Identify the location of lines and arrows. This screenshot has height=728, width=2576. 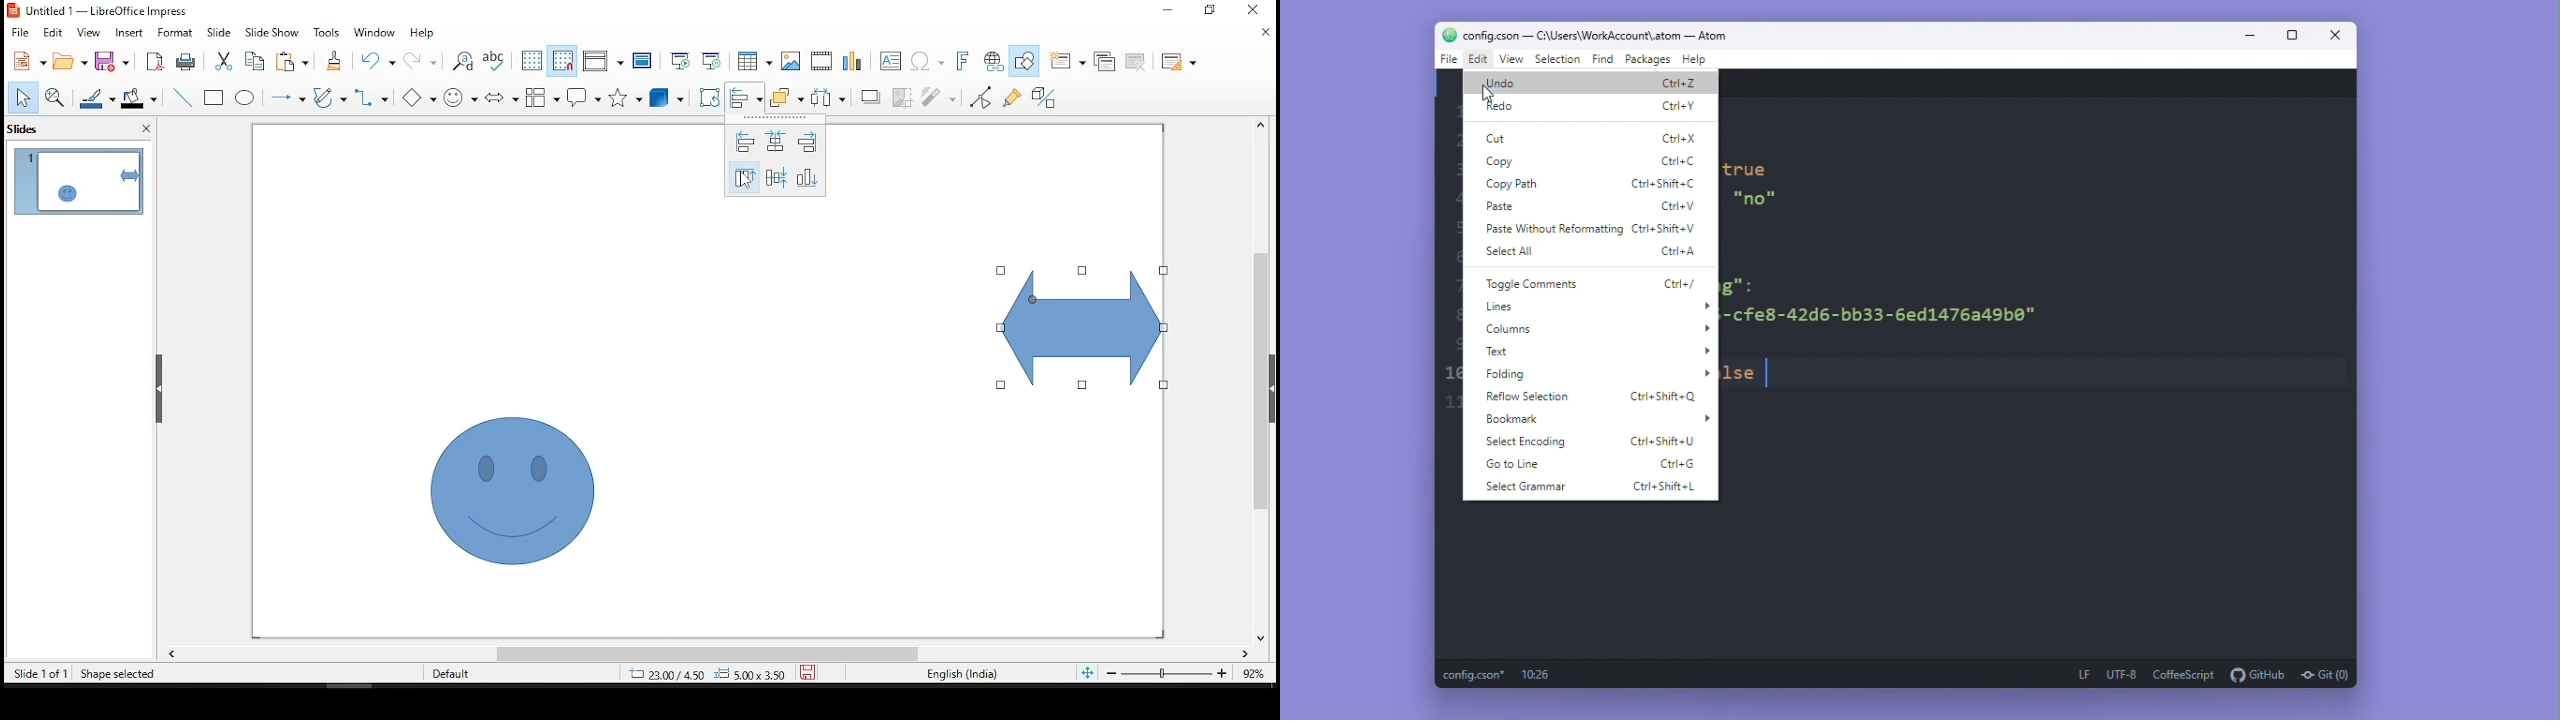
(287, 97).